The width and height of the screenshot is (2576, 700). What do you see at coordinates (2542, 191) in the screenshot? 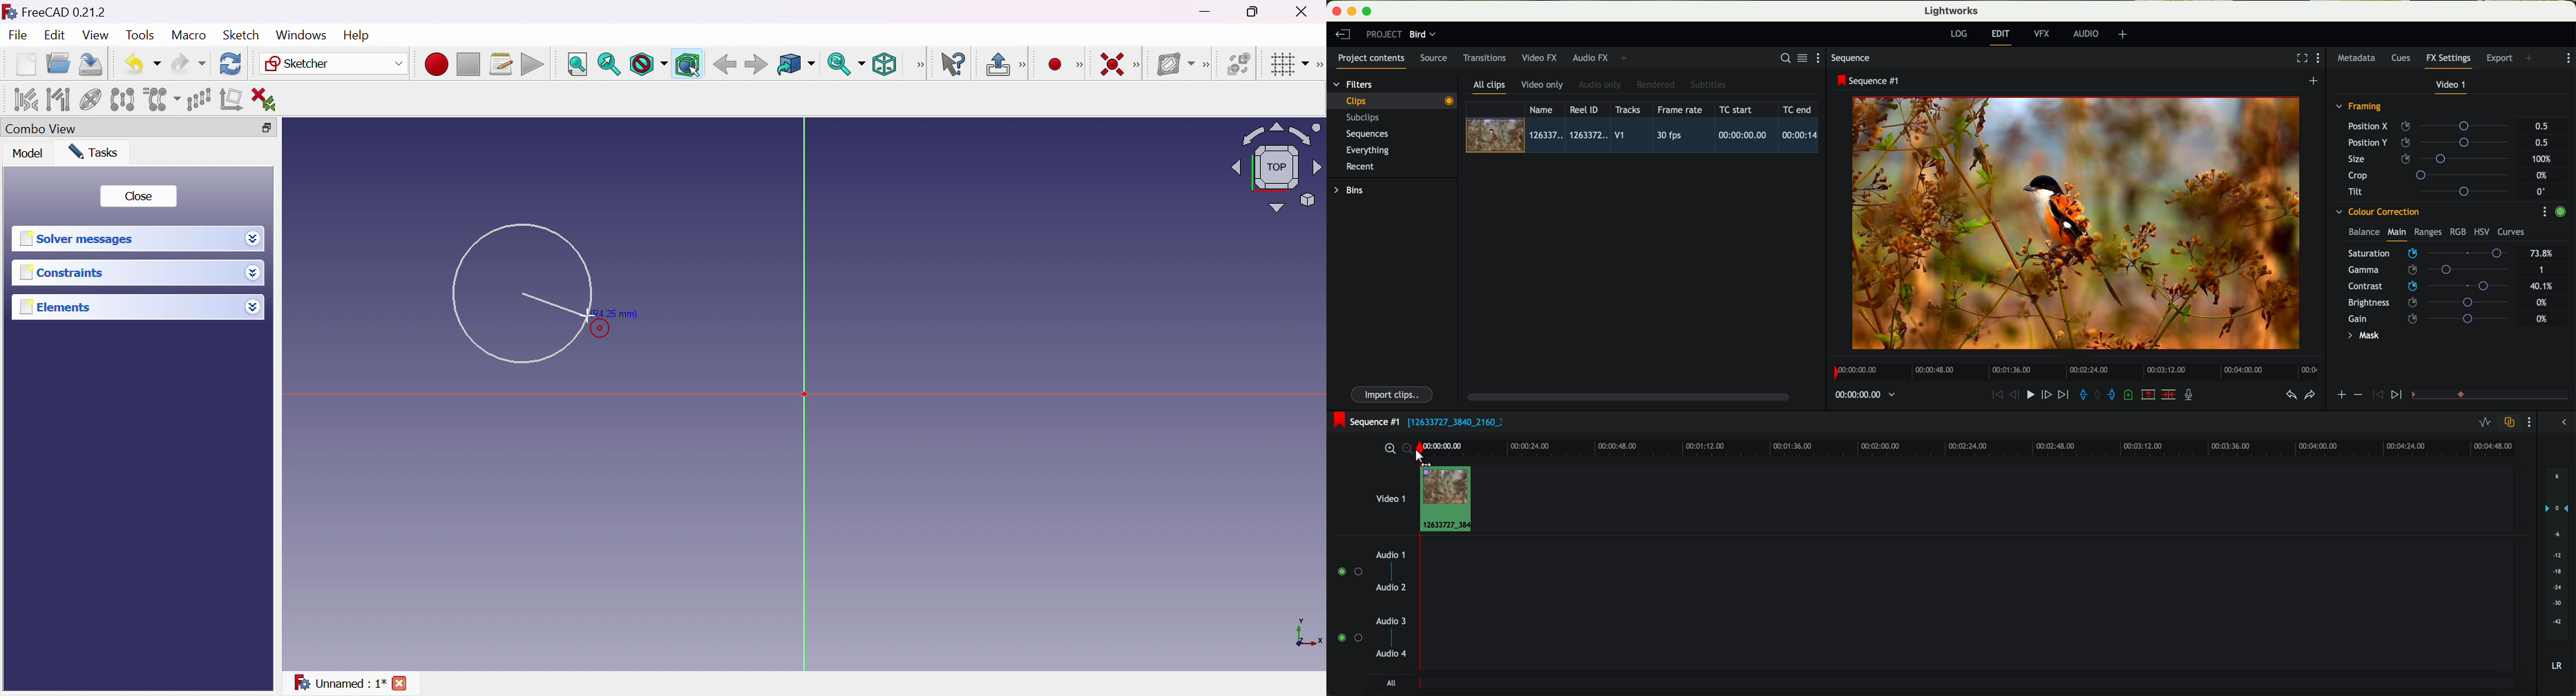
I see `0°` at bounding box center [2542, 191].